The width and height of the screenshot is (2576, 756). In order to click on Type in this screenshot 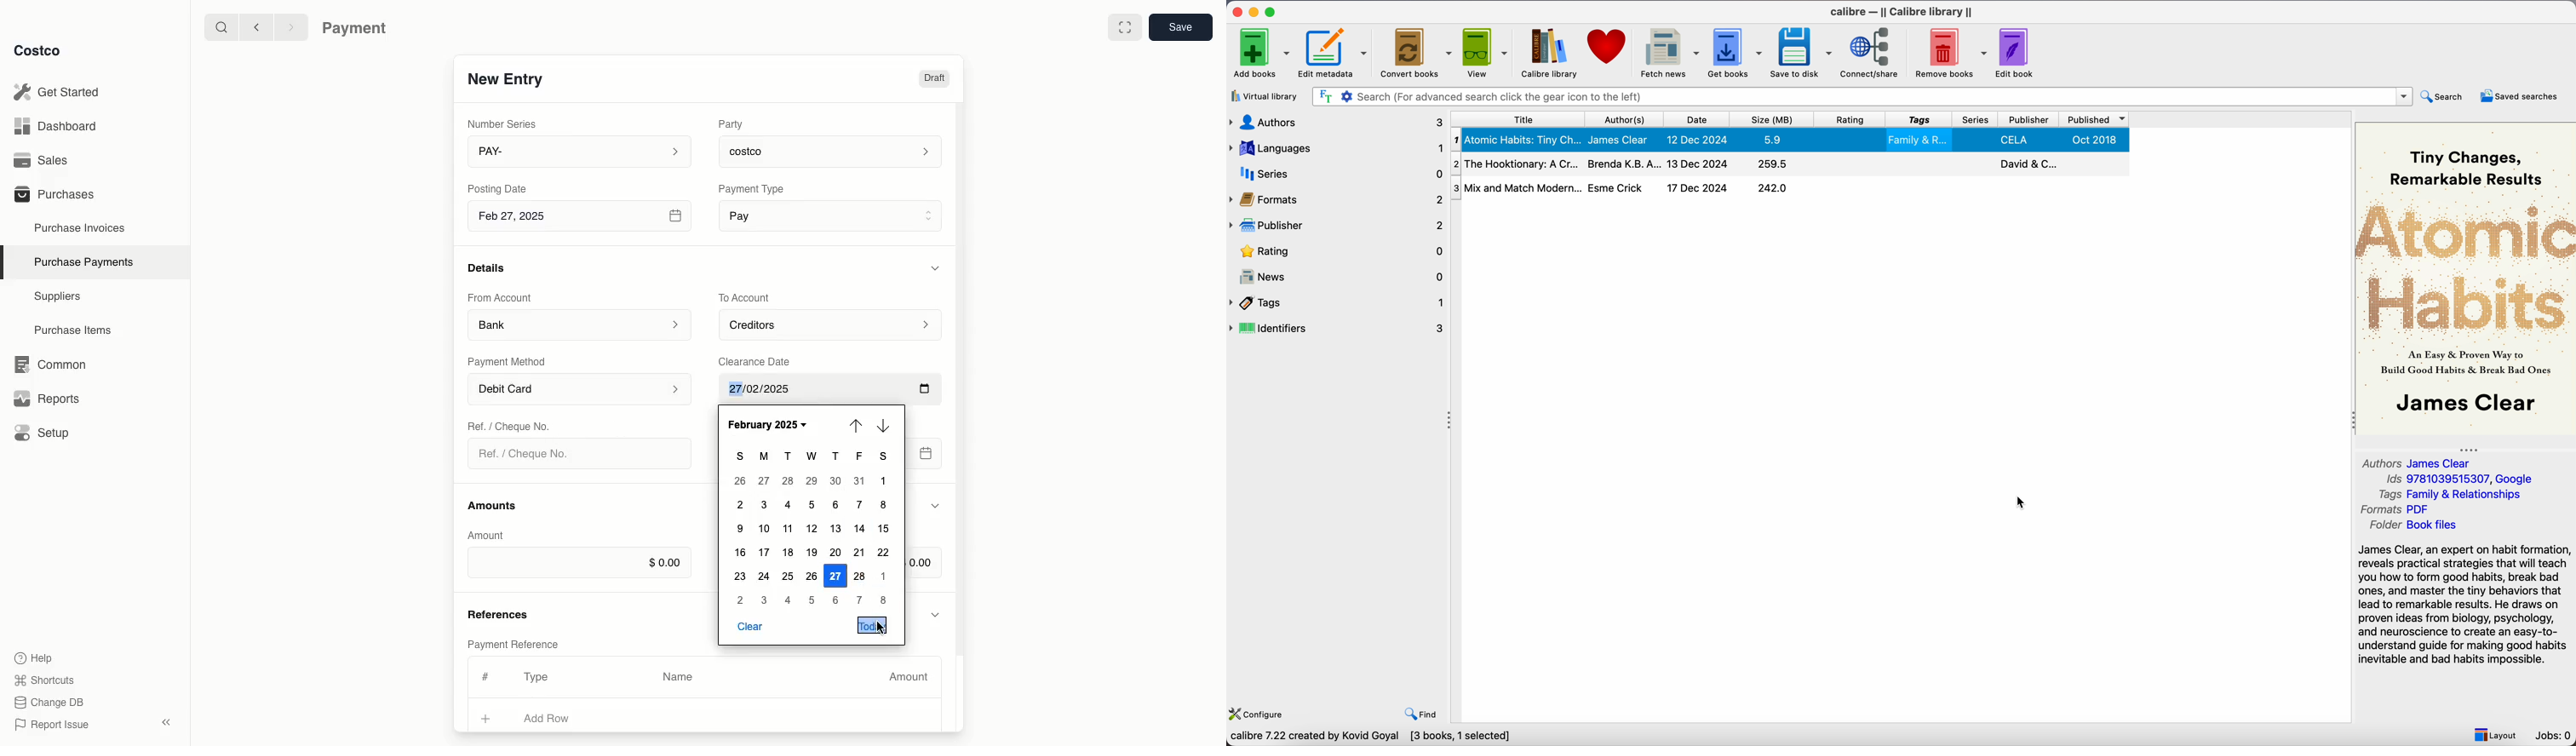, I will do `click(540, 677)`.